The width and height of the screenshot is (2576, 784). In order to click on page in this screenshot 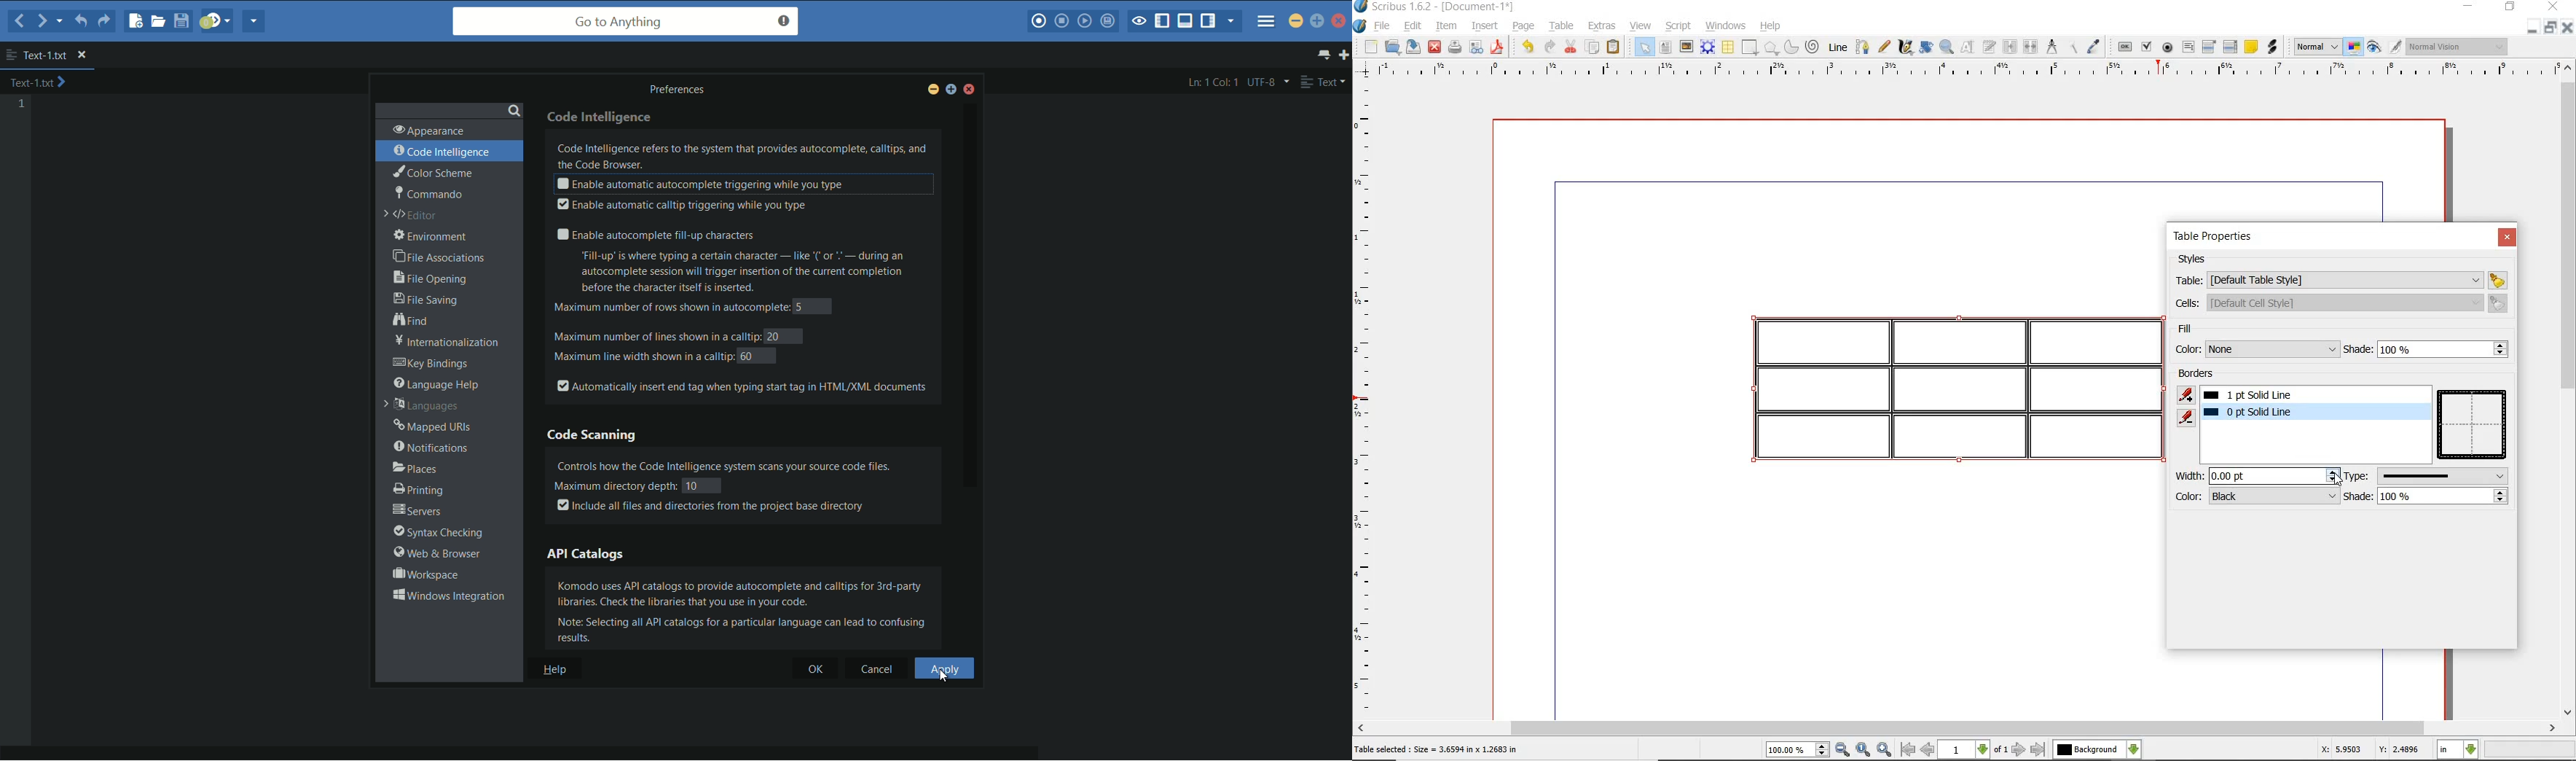, I will do `click(1524, 27)`.